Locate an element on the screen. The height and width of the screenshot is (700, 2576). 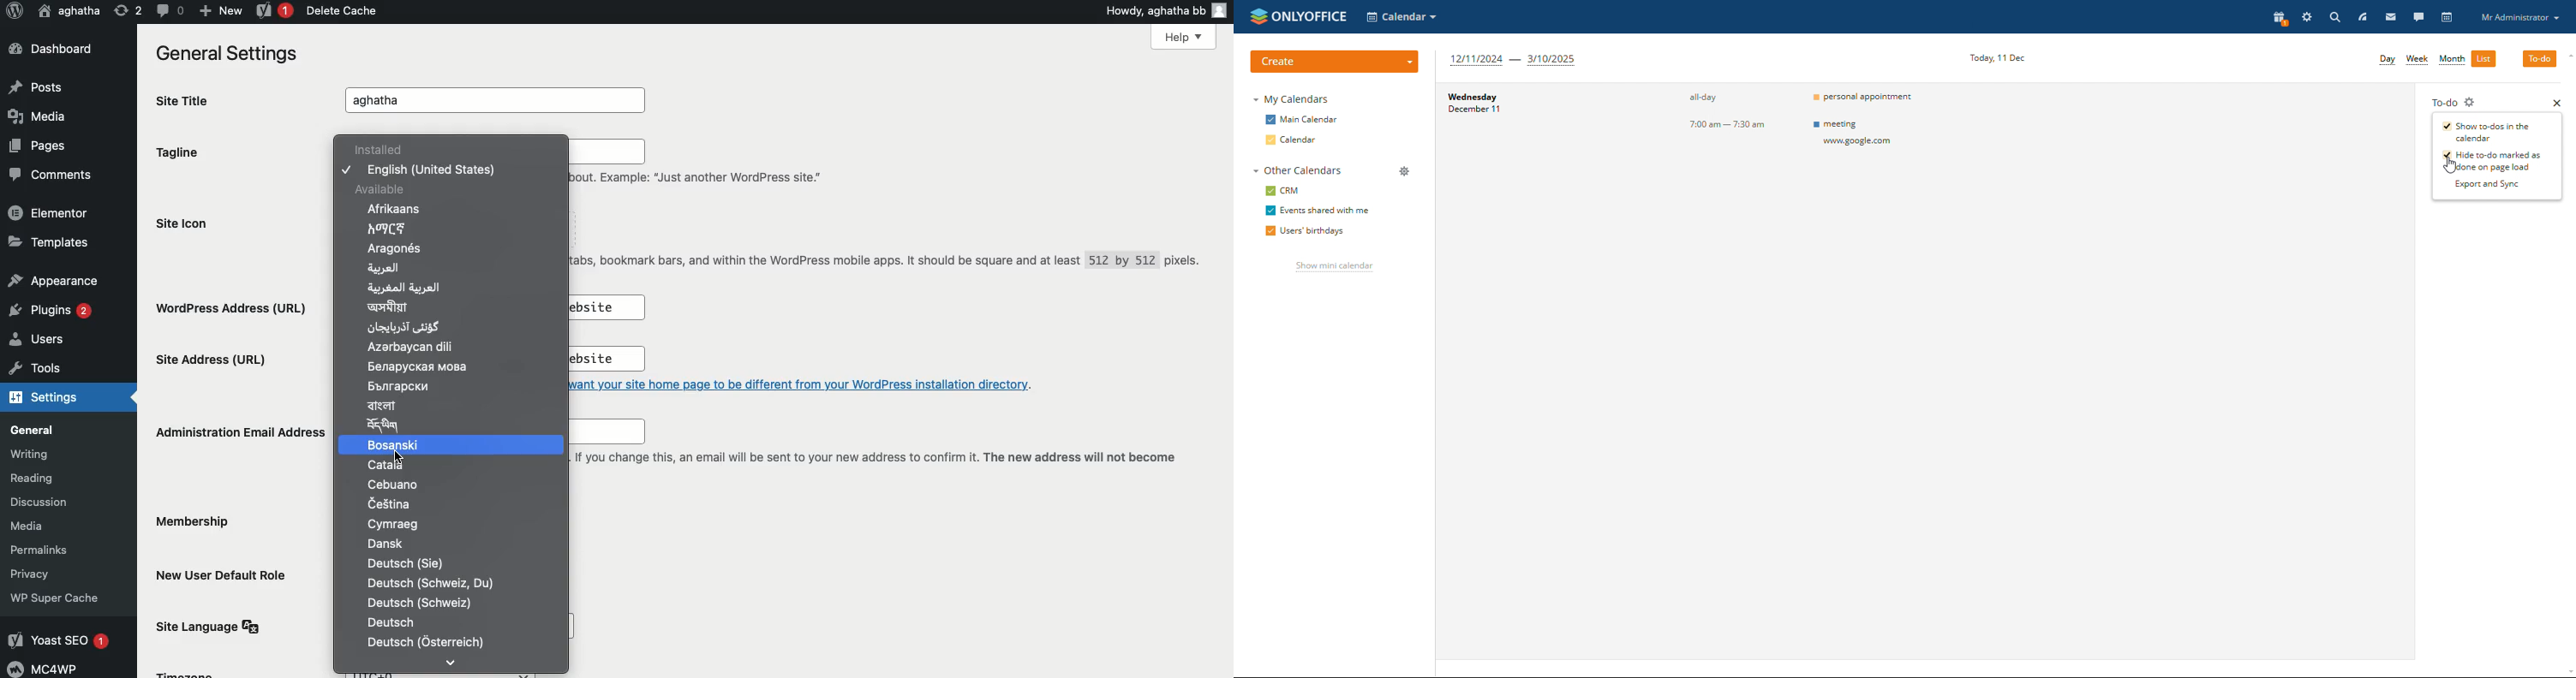
Media is located at coordinates (39, 117).